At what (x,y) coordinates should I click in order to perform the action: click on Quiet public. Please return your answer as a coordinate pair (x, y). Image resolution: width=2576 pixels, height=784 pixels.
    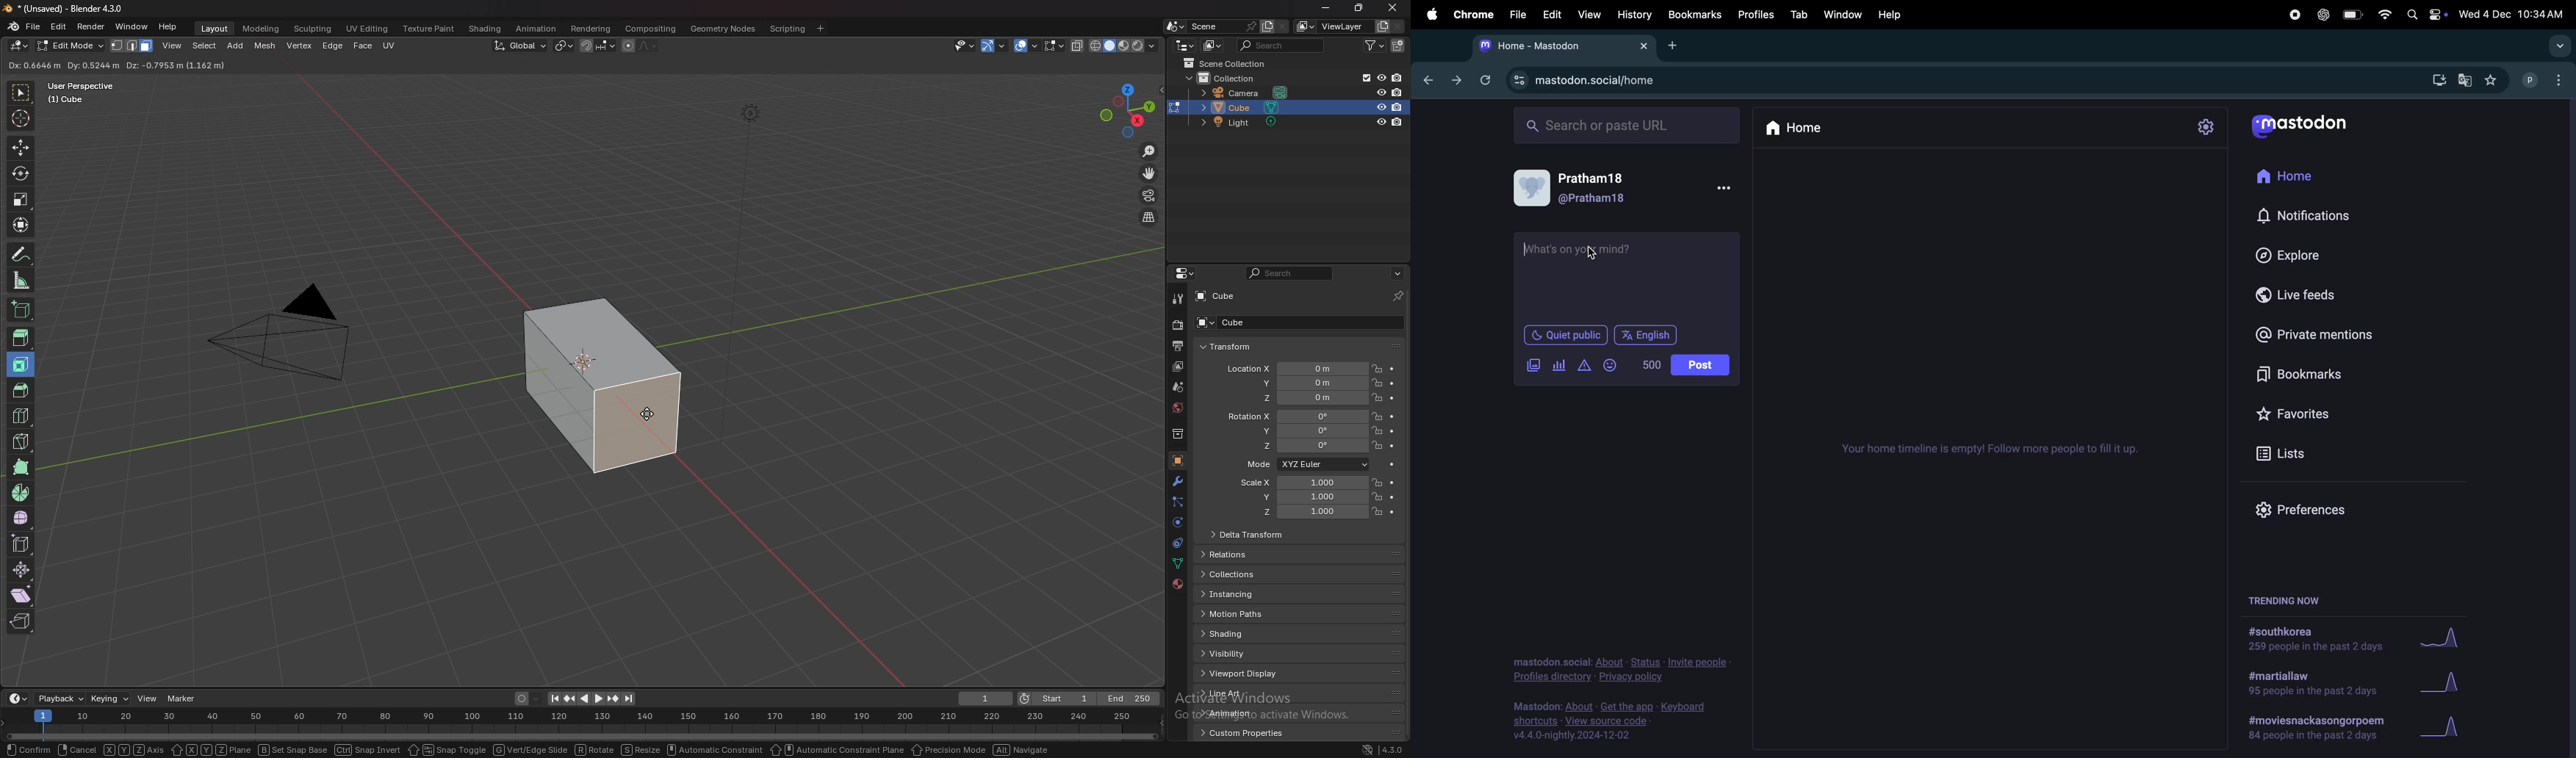
    Looking at the image, I should click on (1567, 337).